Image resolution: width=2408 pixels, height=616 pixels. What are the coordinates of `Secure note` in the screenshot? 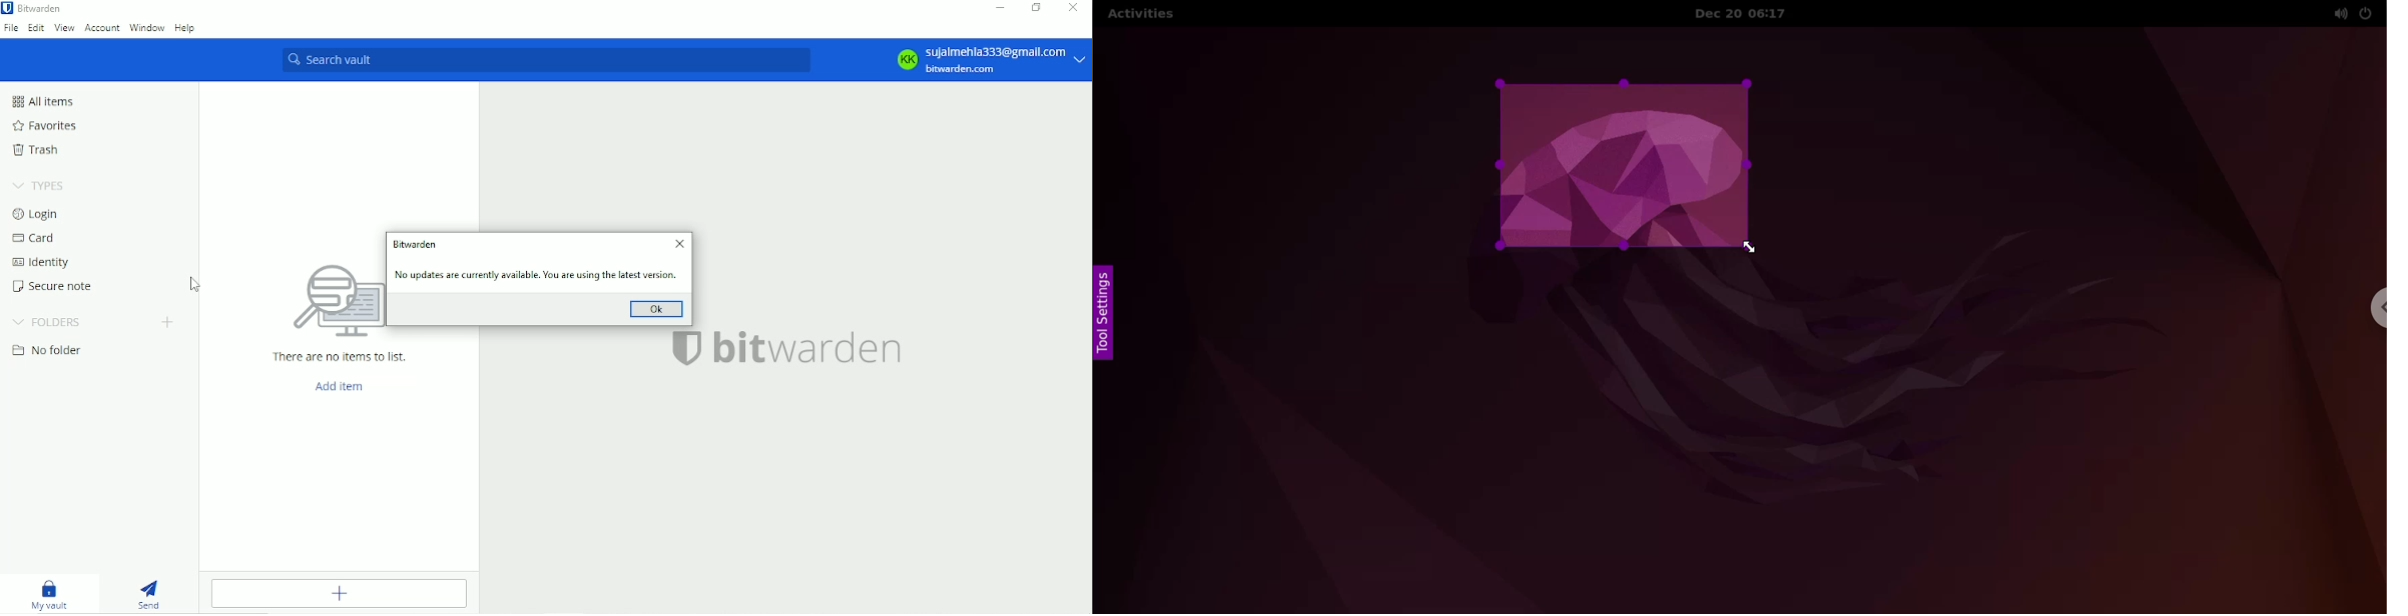 It's located at (52, 286).